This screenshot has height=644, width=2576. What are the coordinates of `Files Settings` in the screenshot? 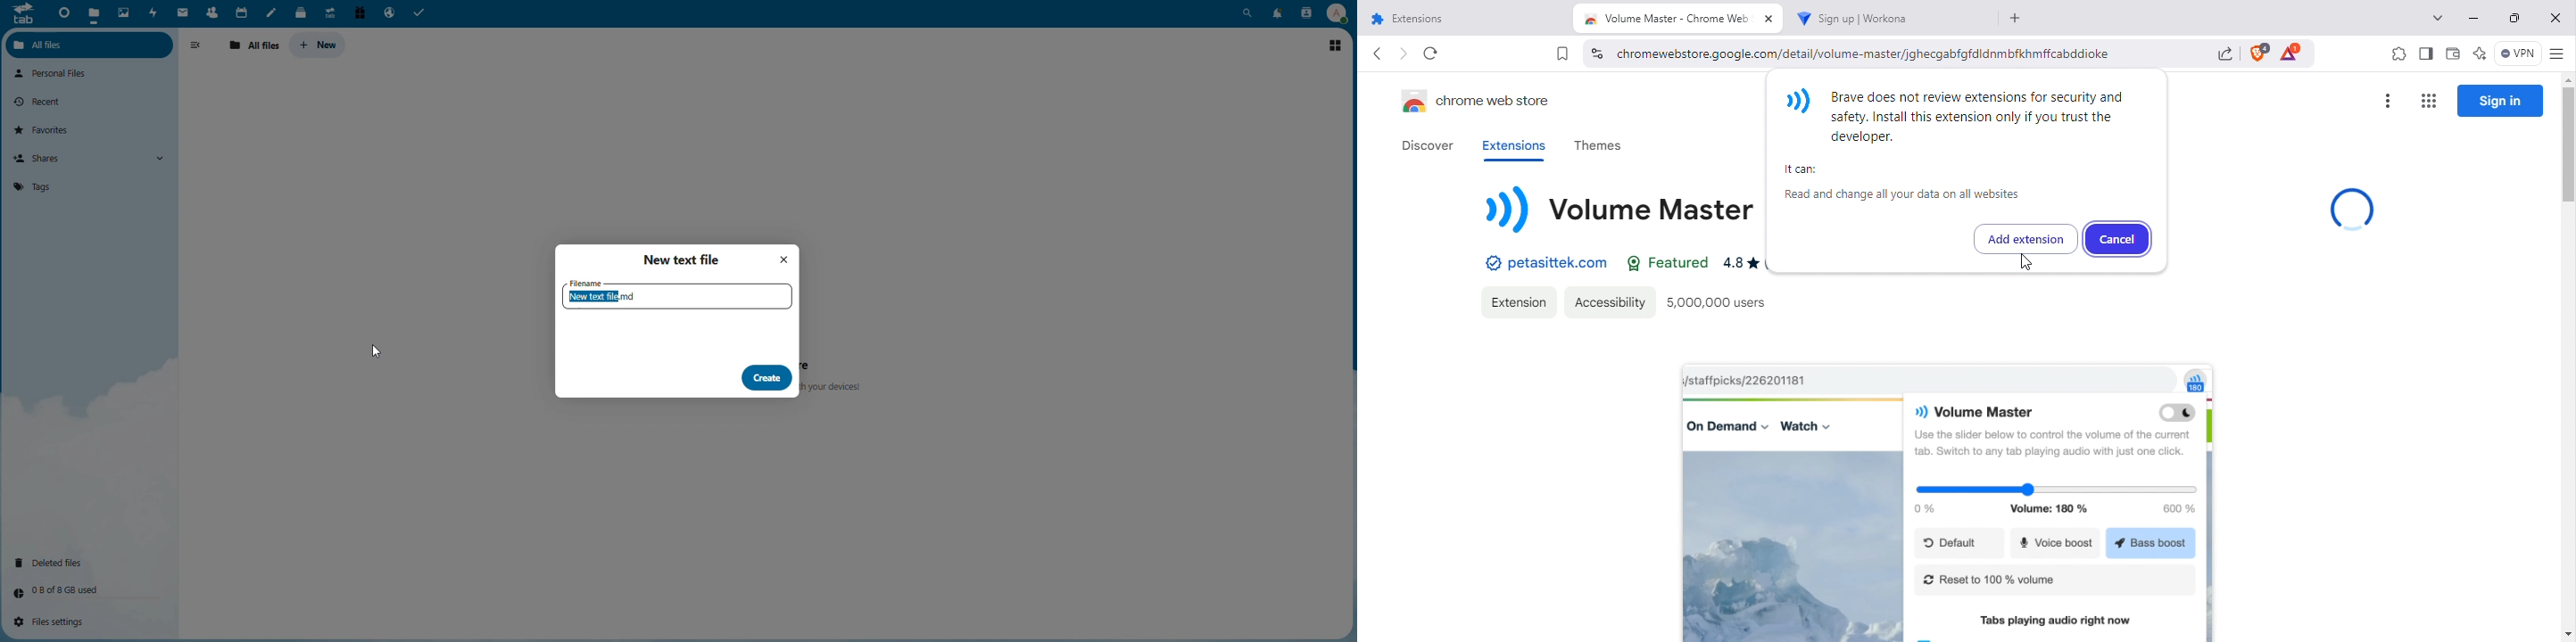 It's located at (57, 622).